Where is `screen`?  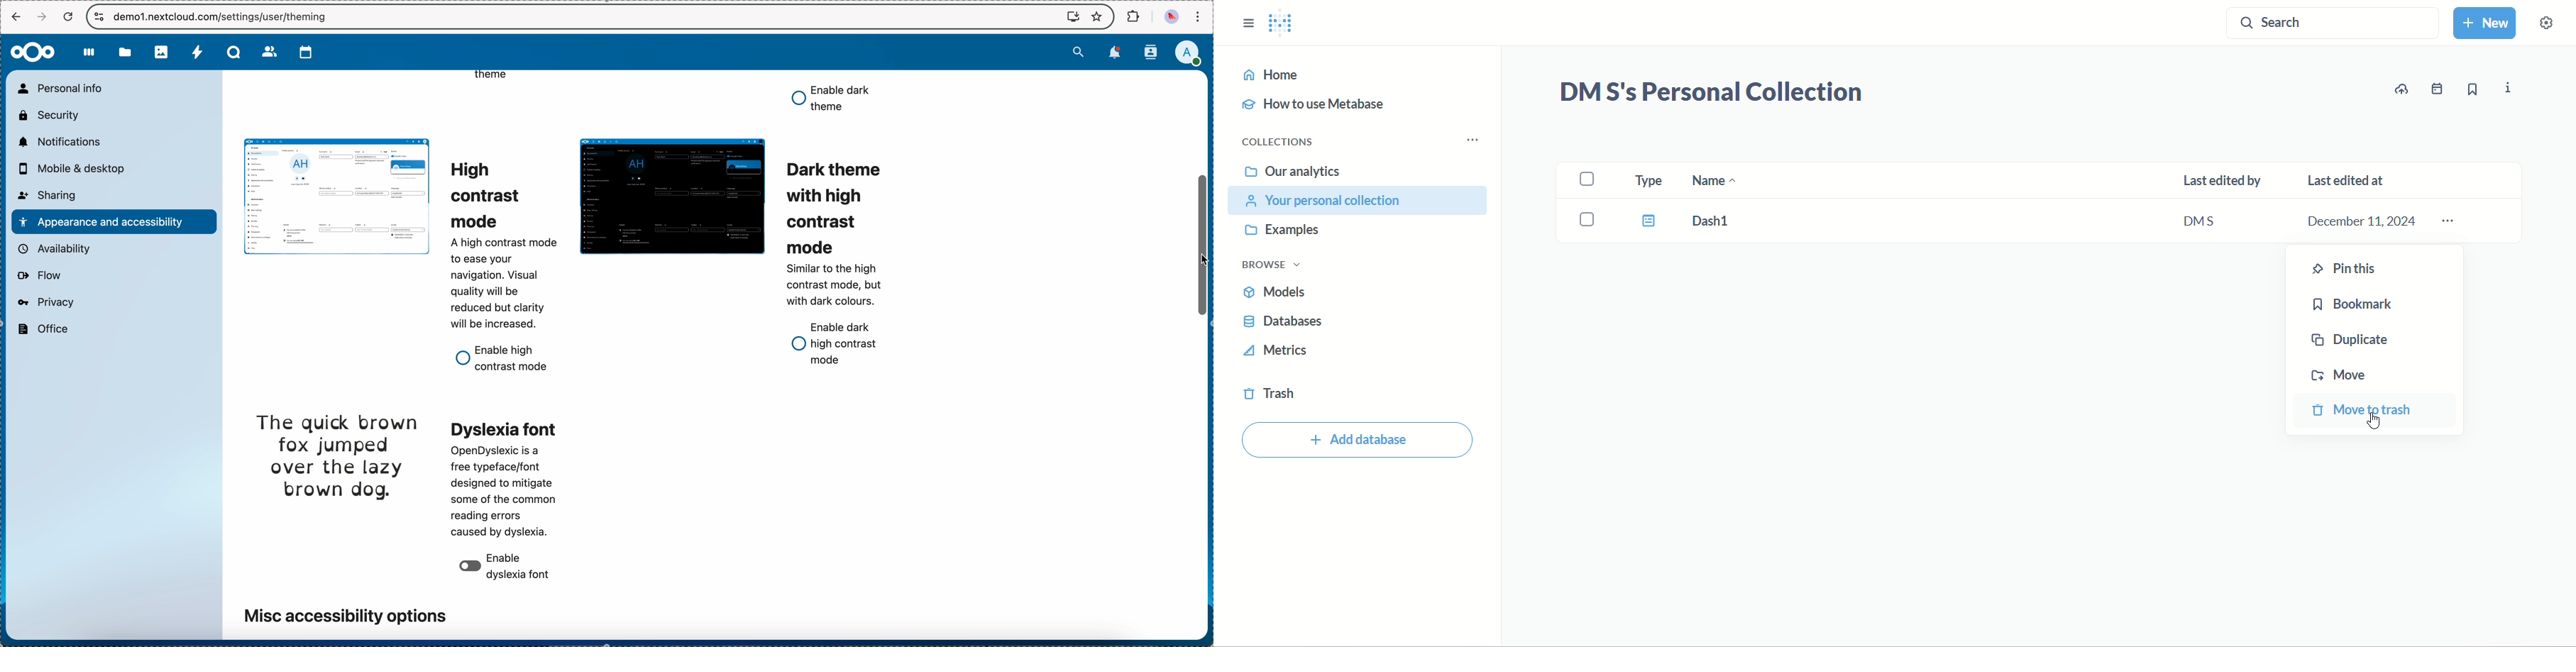 screen is located at coordinates (1069, 17).